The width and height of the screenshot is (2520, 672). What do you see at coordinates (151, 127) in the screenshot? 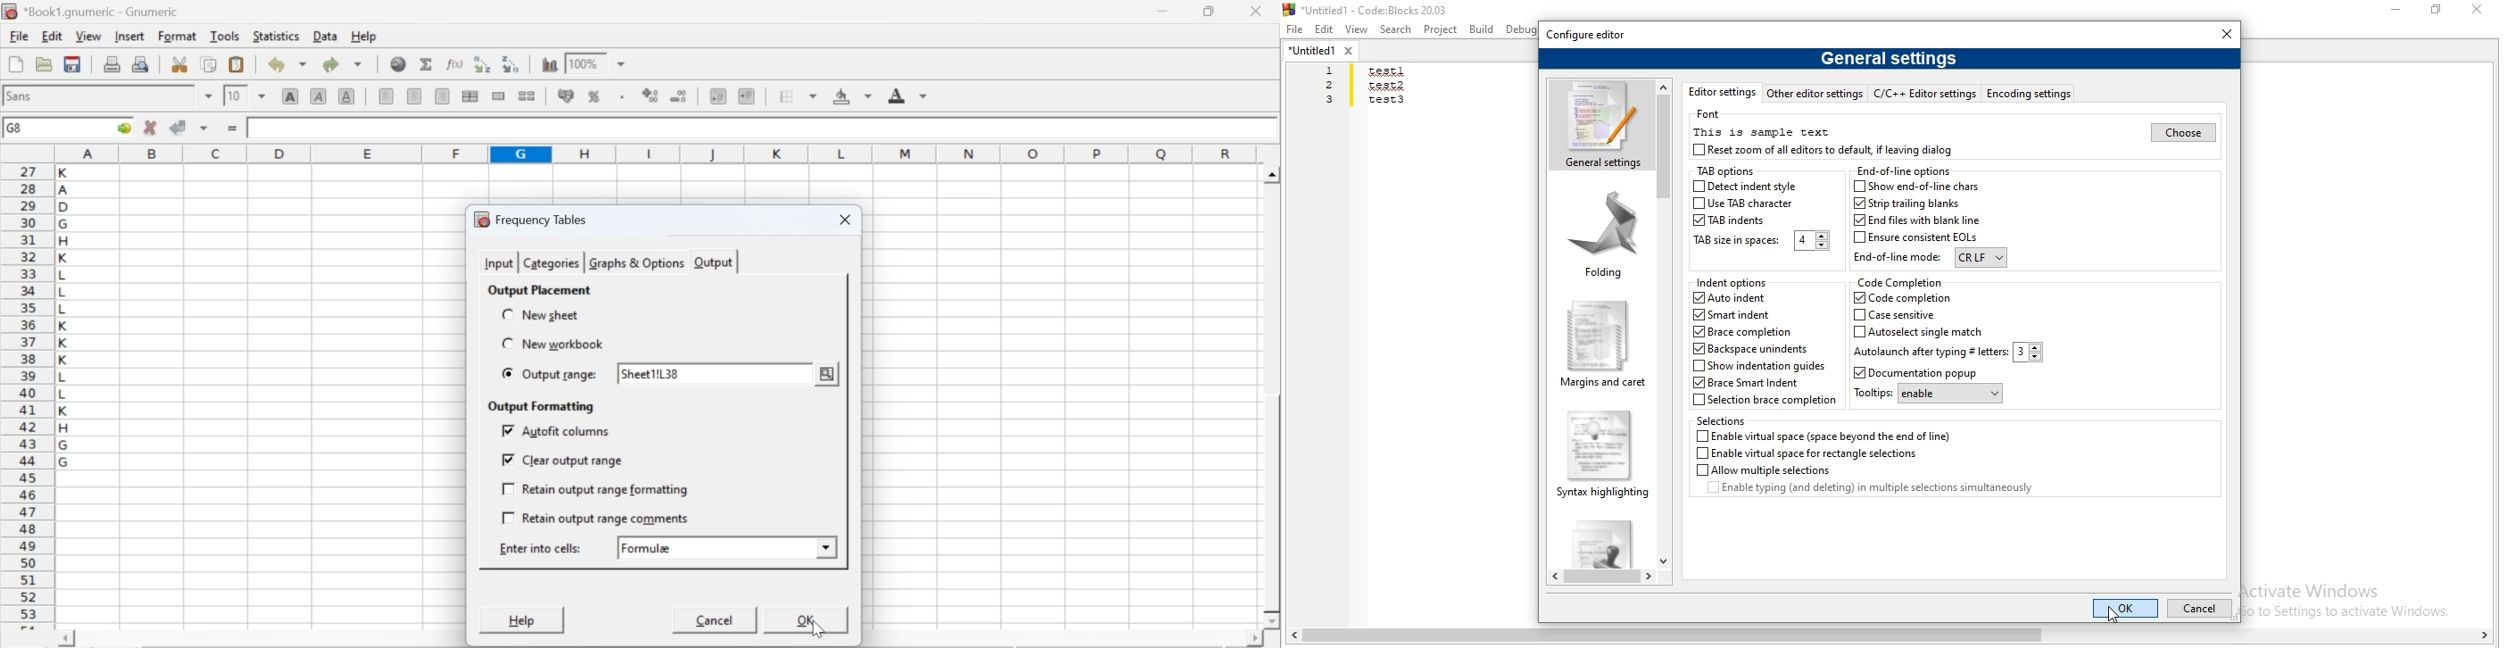
I see `cancel changes` at bounding box center [151, 127].